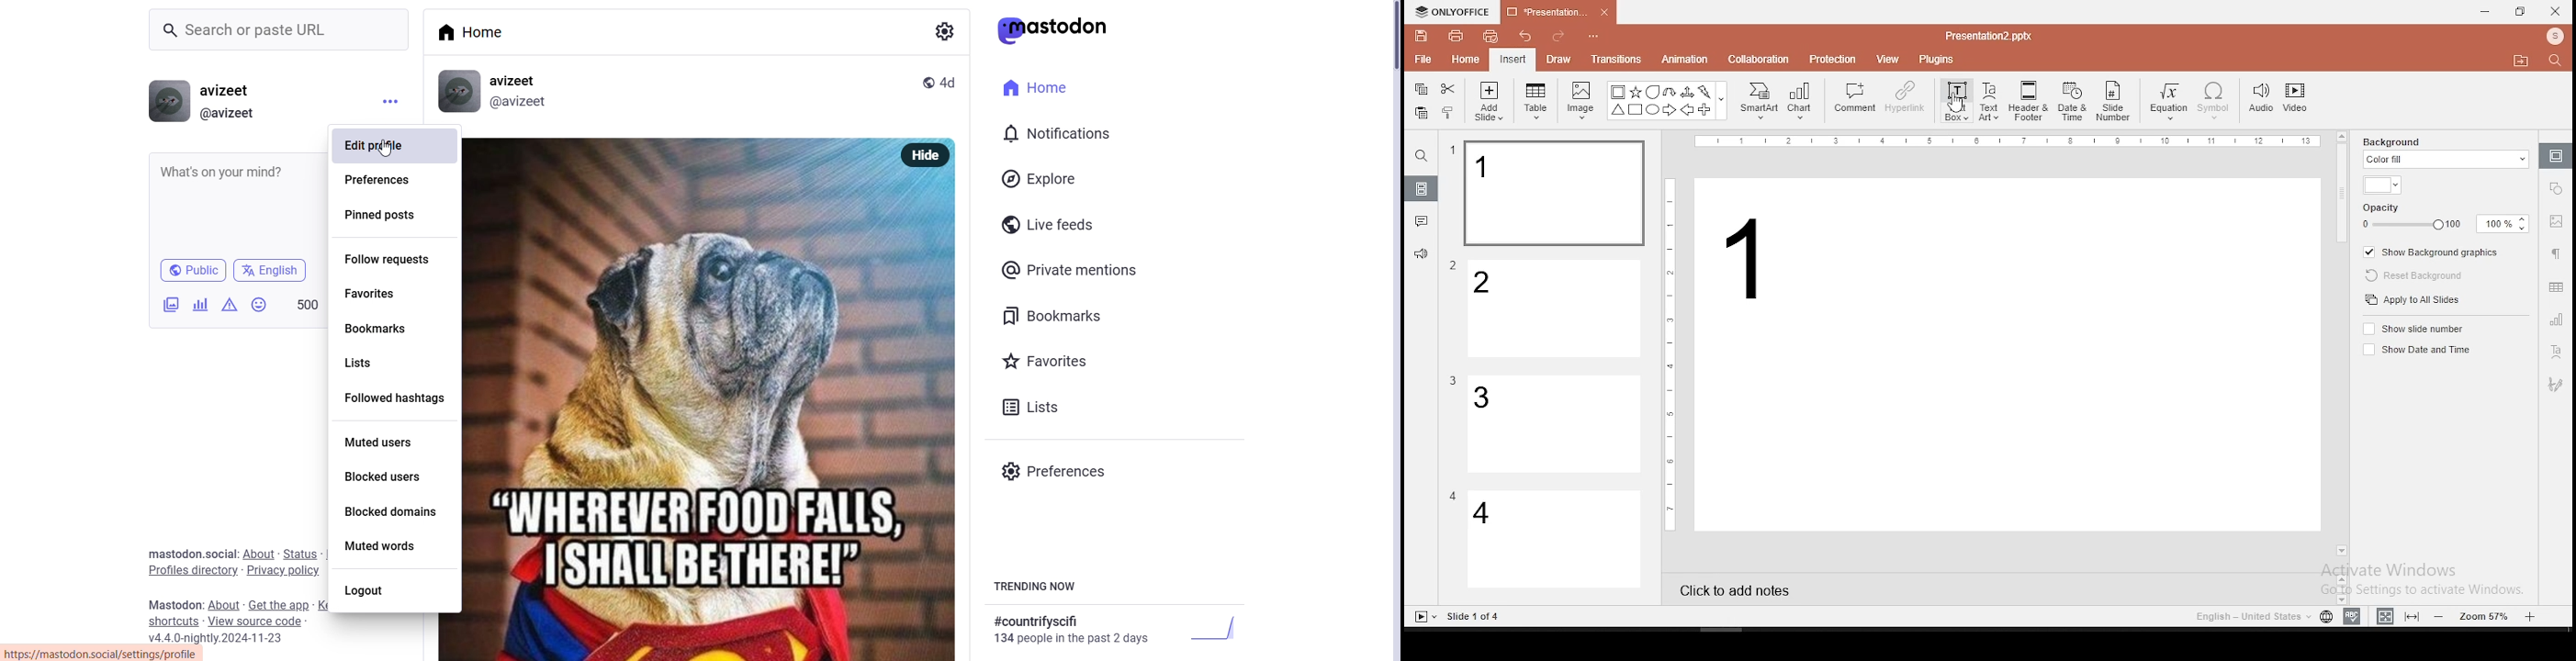  What do you see at coordinates (1989, 100) in the screenshot?
I see `text art` at bounding box center [1989, 100].